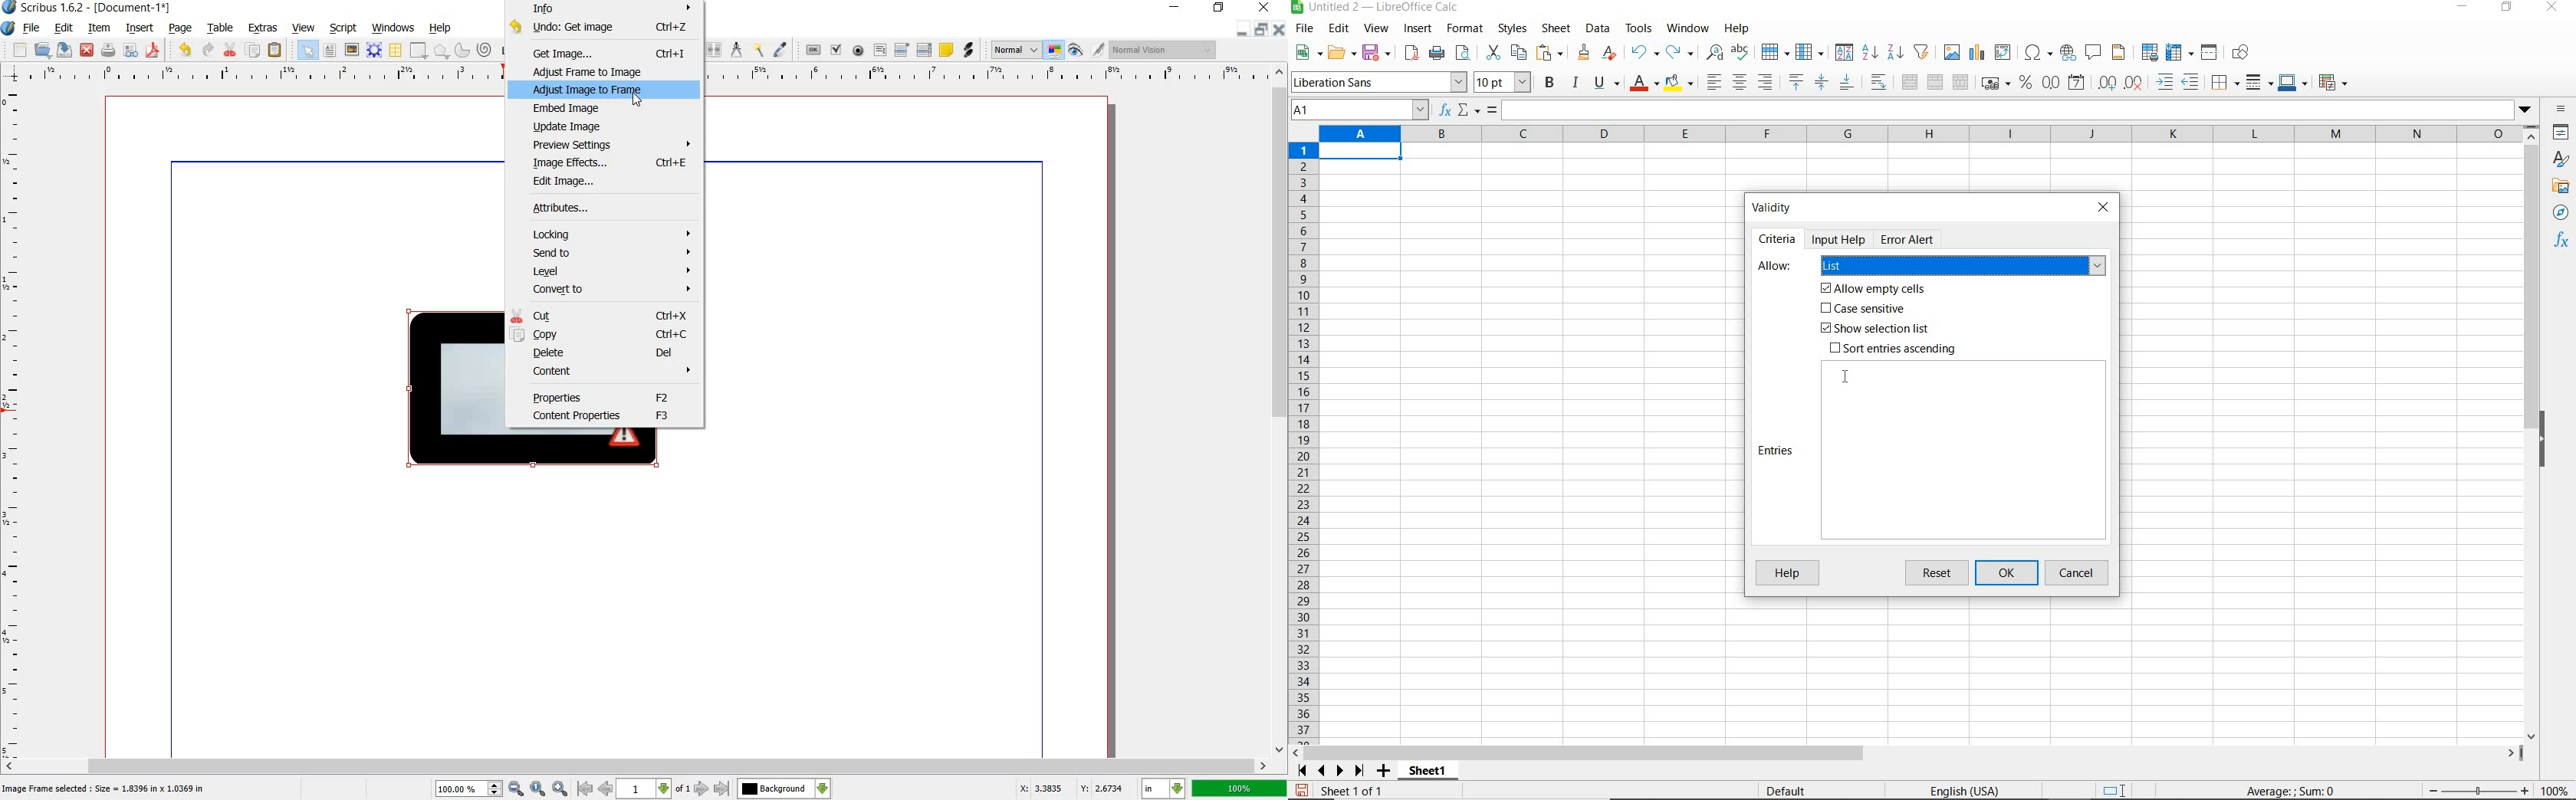  What do you see at coordinates (18, 421) in the screenshot?
I see `ruler` at bounding box center [18, 421].